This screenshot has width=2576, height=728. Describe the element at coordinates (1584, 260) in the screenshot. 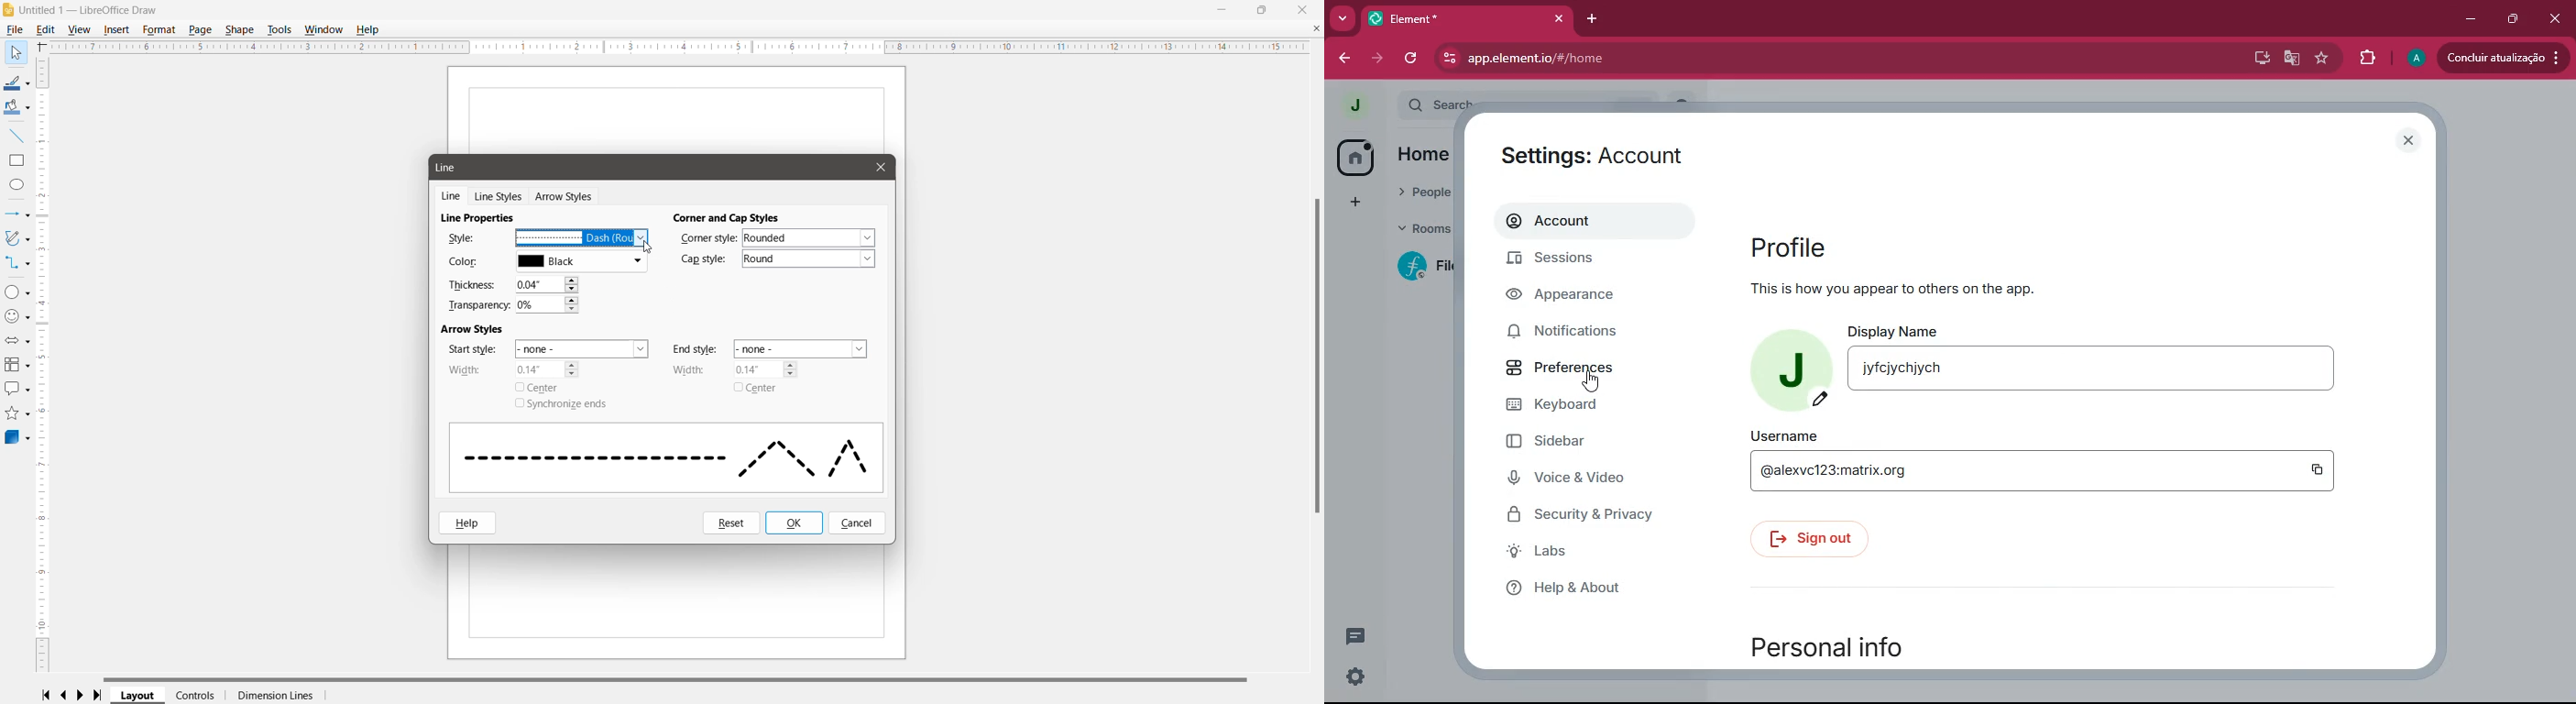

I see `sessions` at that location.